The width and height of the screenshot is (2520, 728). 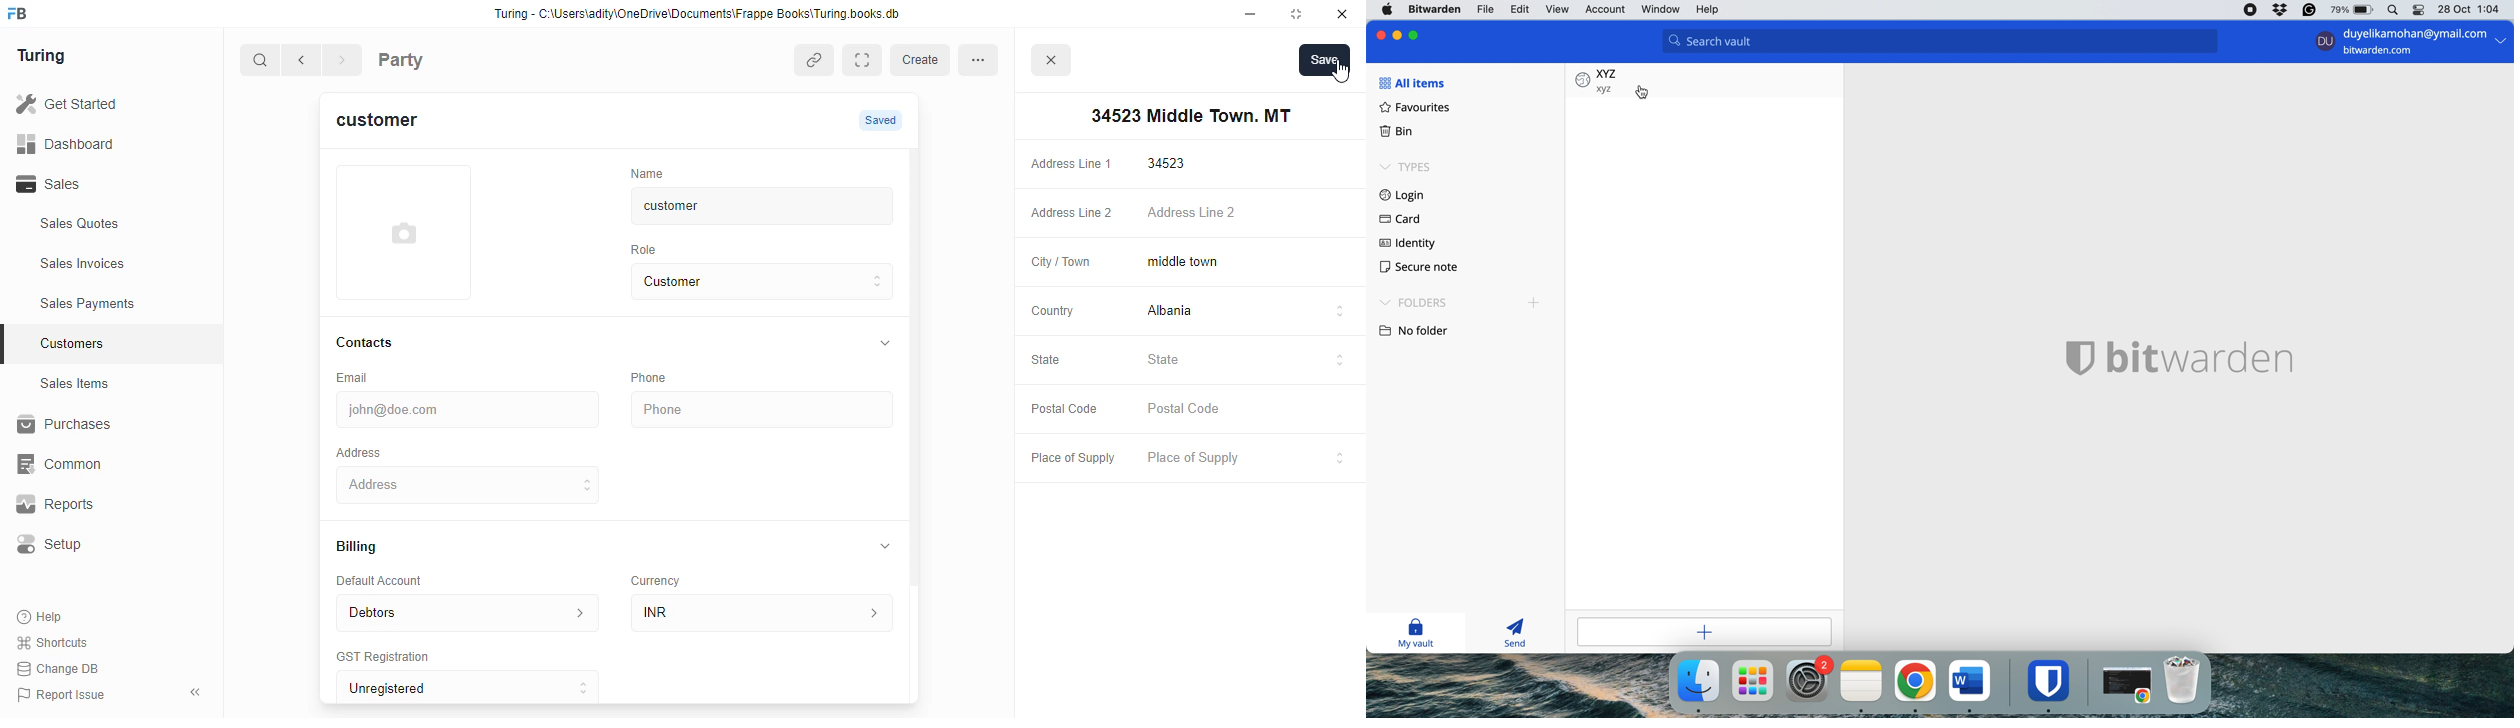 What do you see at coordinates (1662, 10) in the screenshot?
I see `window` at bounding box center [1662, 10].